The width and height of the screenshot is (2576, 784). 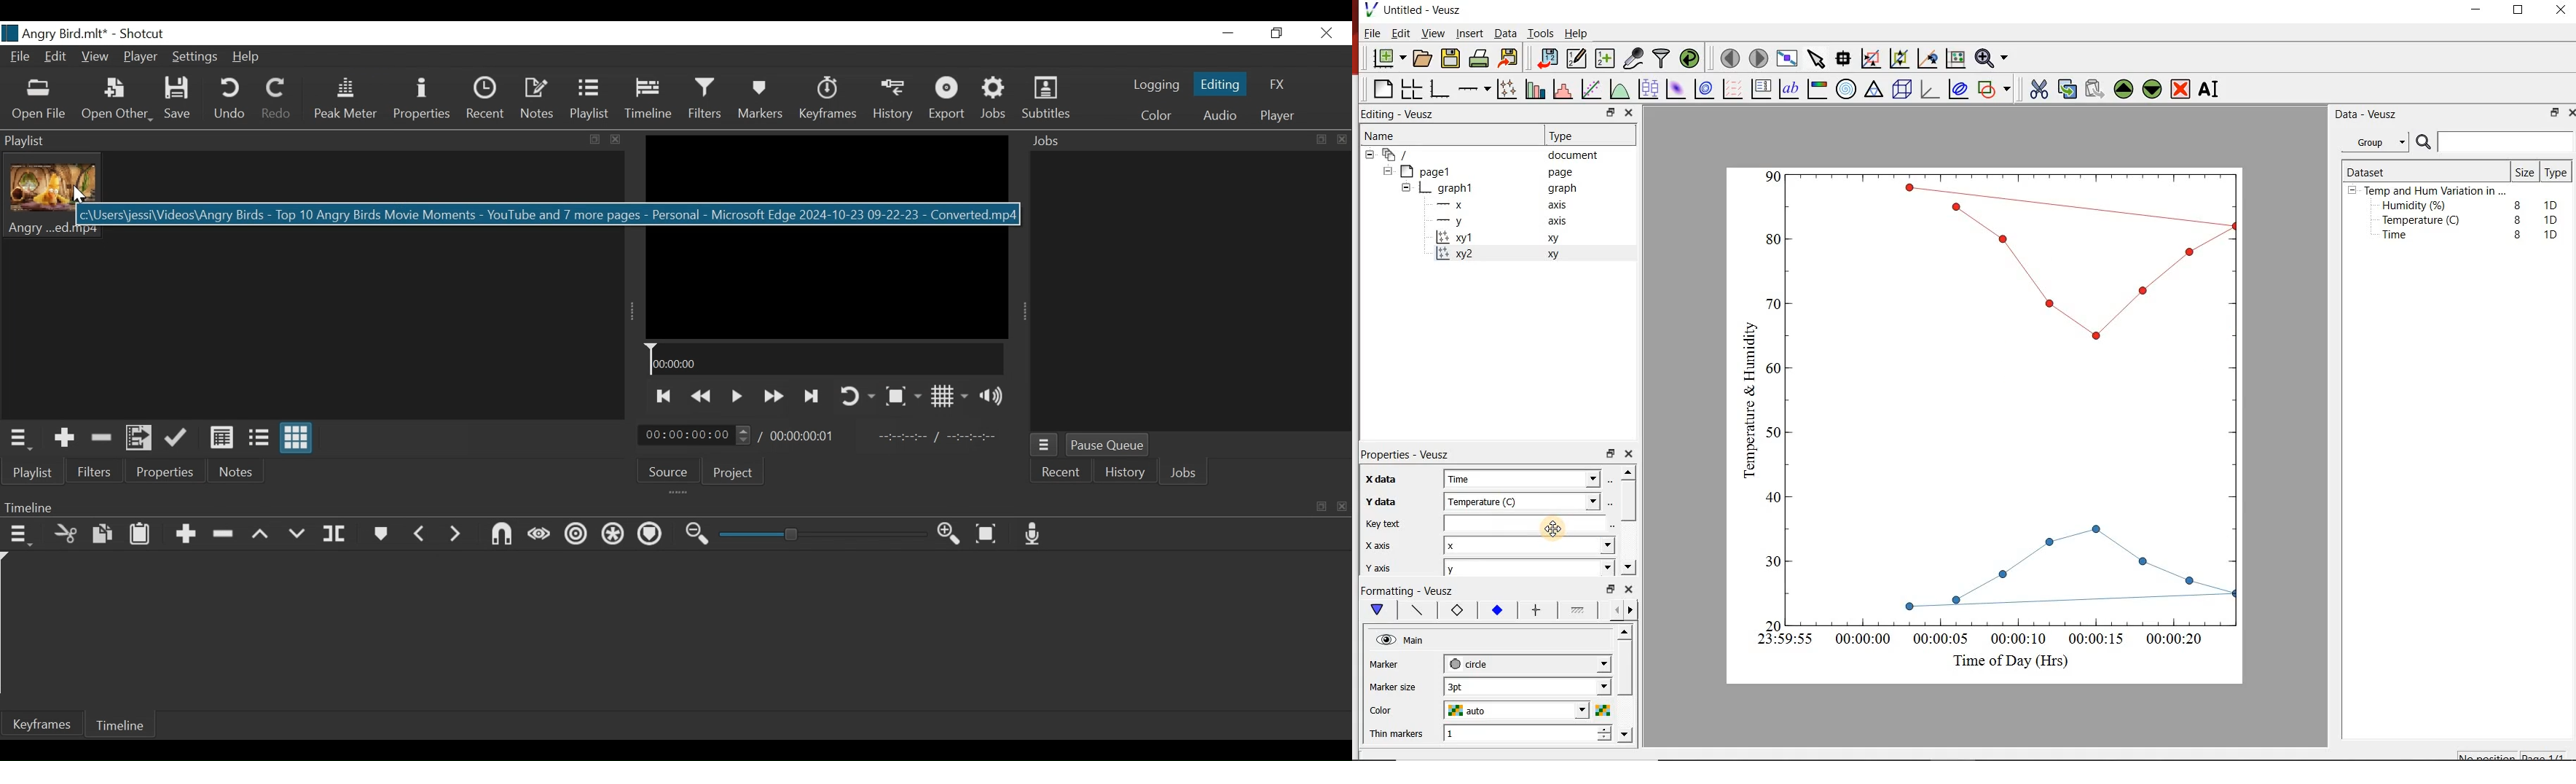 What do you see at coordinates (2554, 203) in the screenshot?
I see `1D` at bounding box center [2554, 203].